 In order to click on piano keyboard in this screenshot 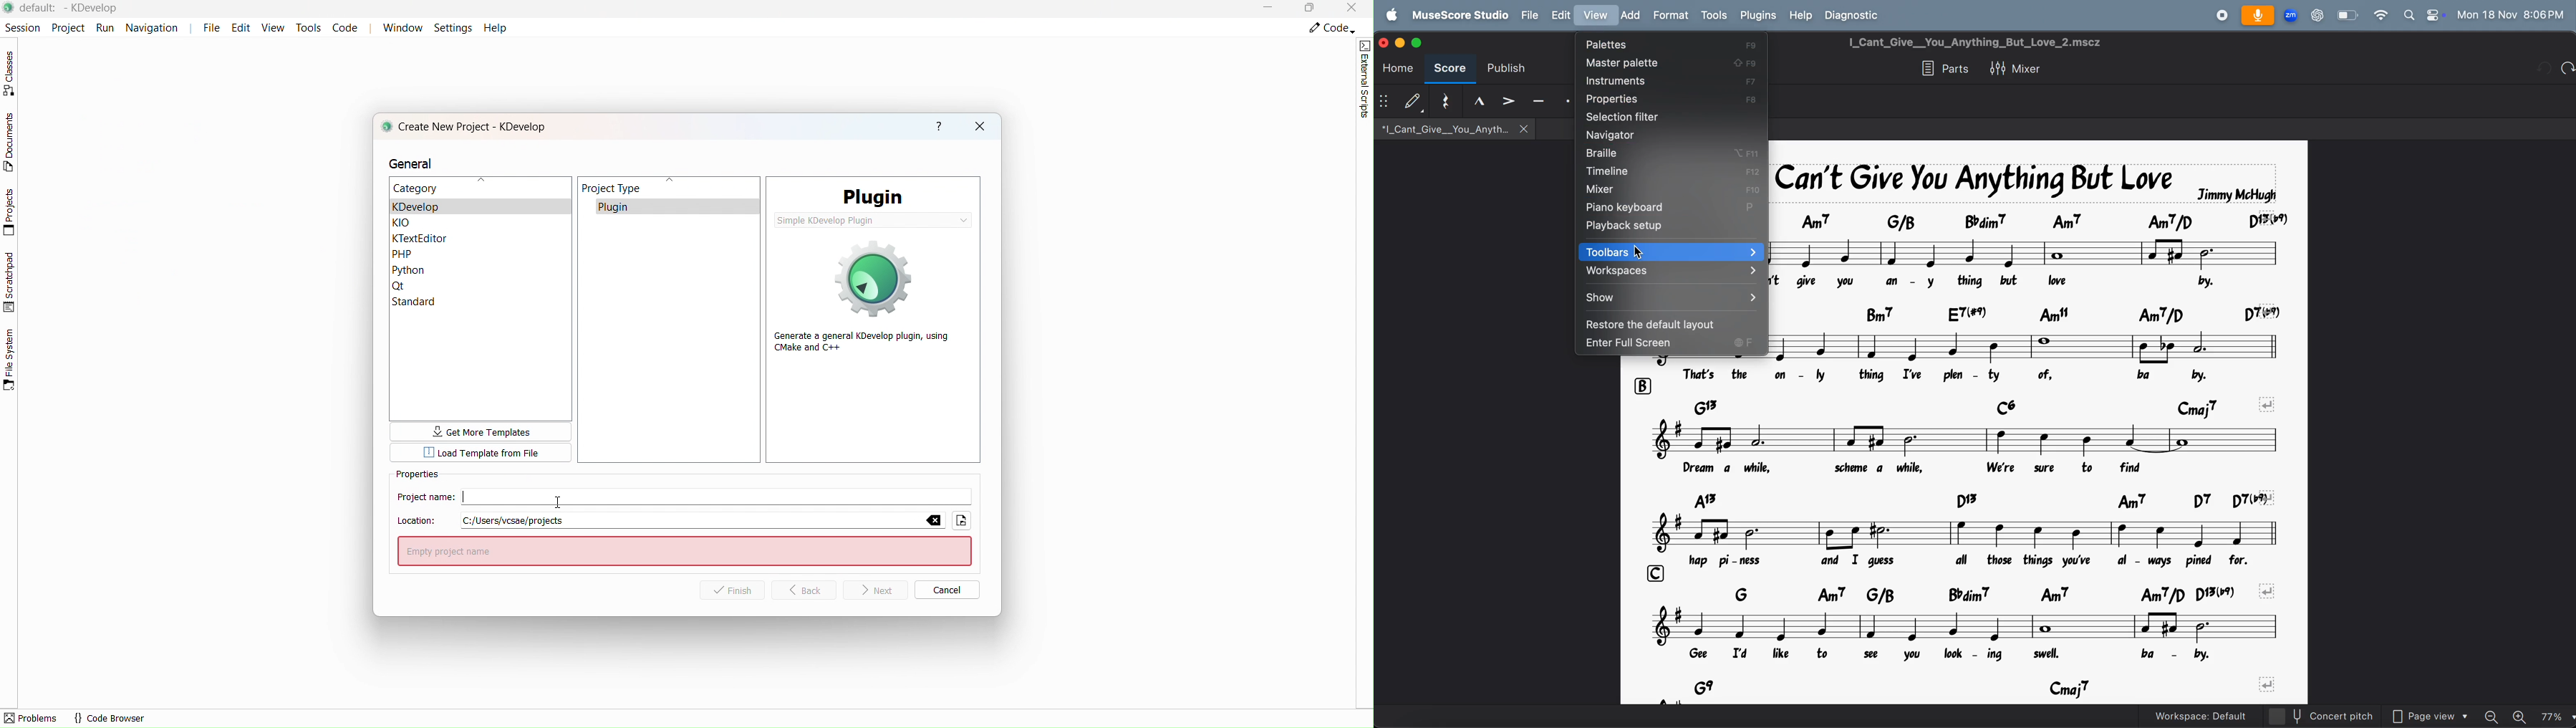, I will do `click(1671, 208)`.